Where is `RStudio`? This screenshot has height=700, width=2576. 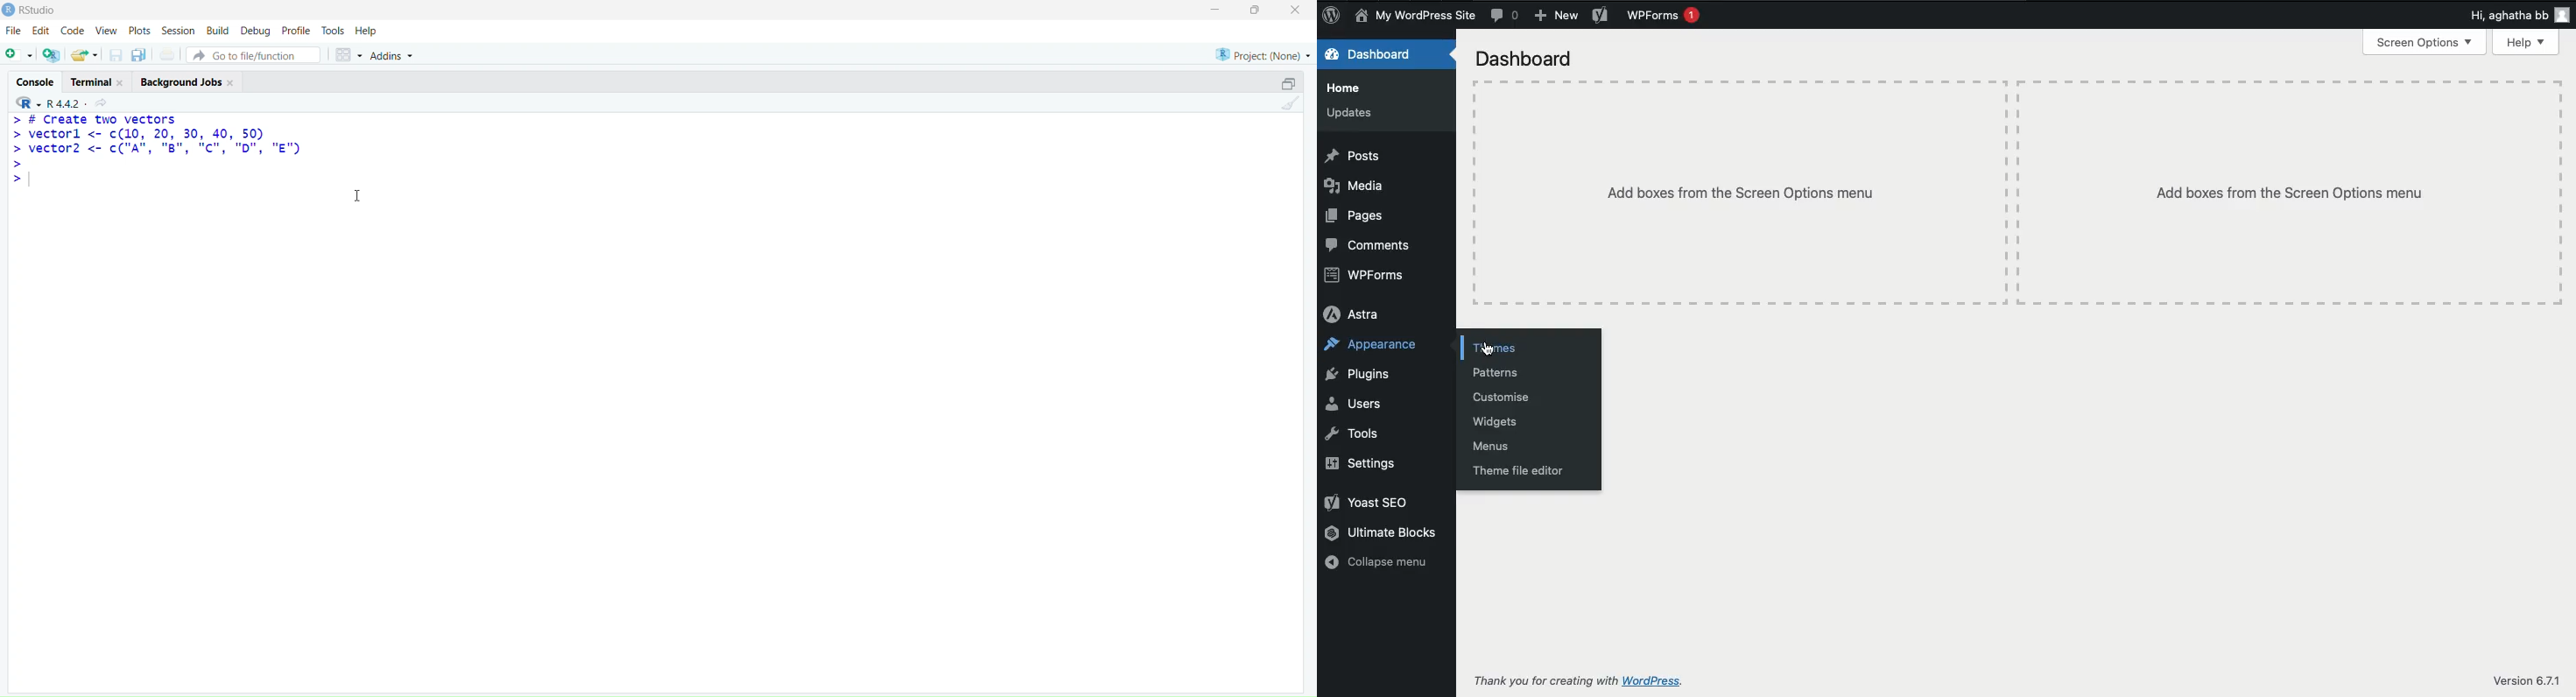
RStudio is located at coordinates (38, 10).